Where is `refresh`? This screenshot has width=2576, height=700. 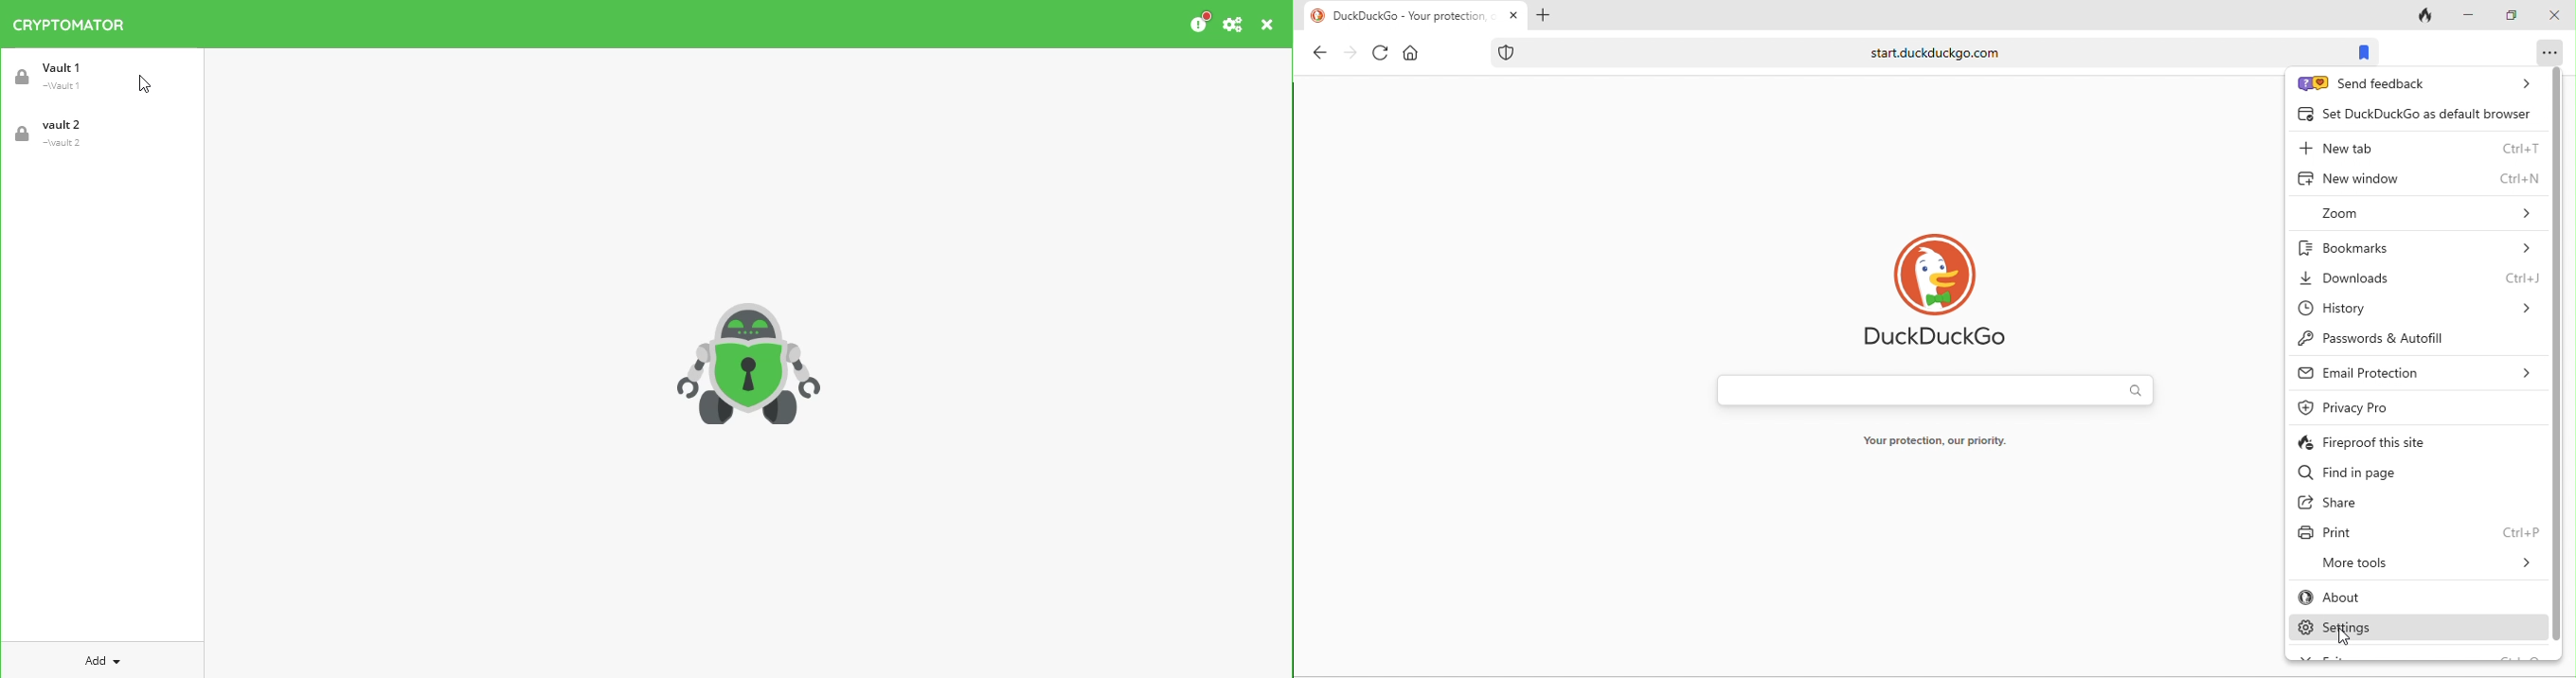
refresh is located at coordinates (1379, 54).